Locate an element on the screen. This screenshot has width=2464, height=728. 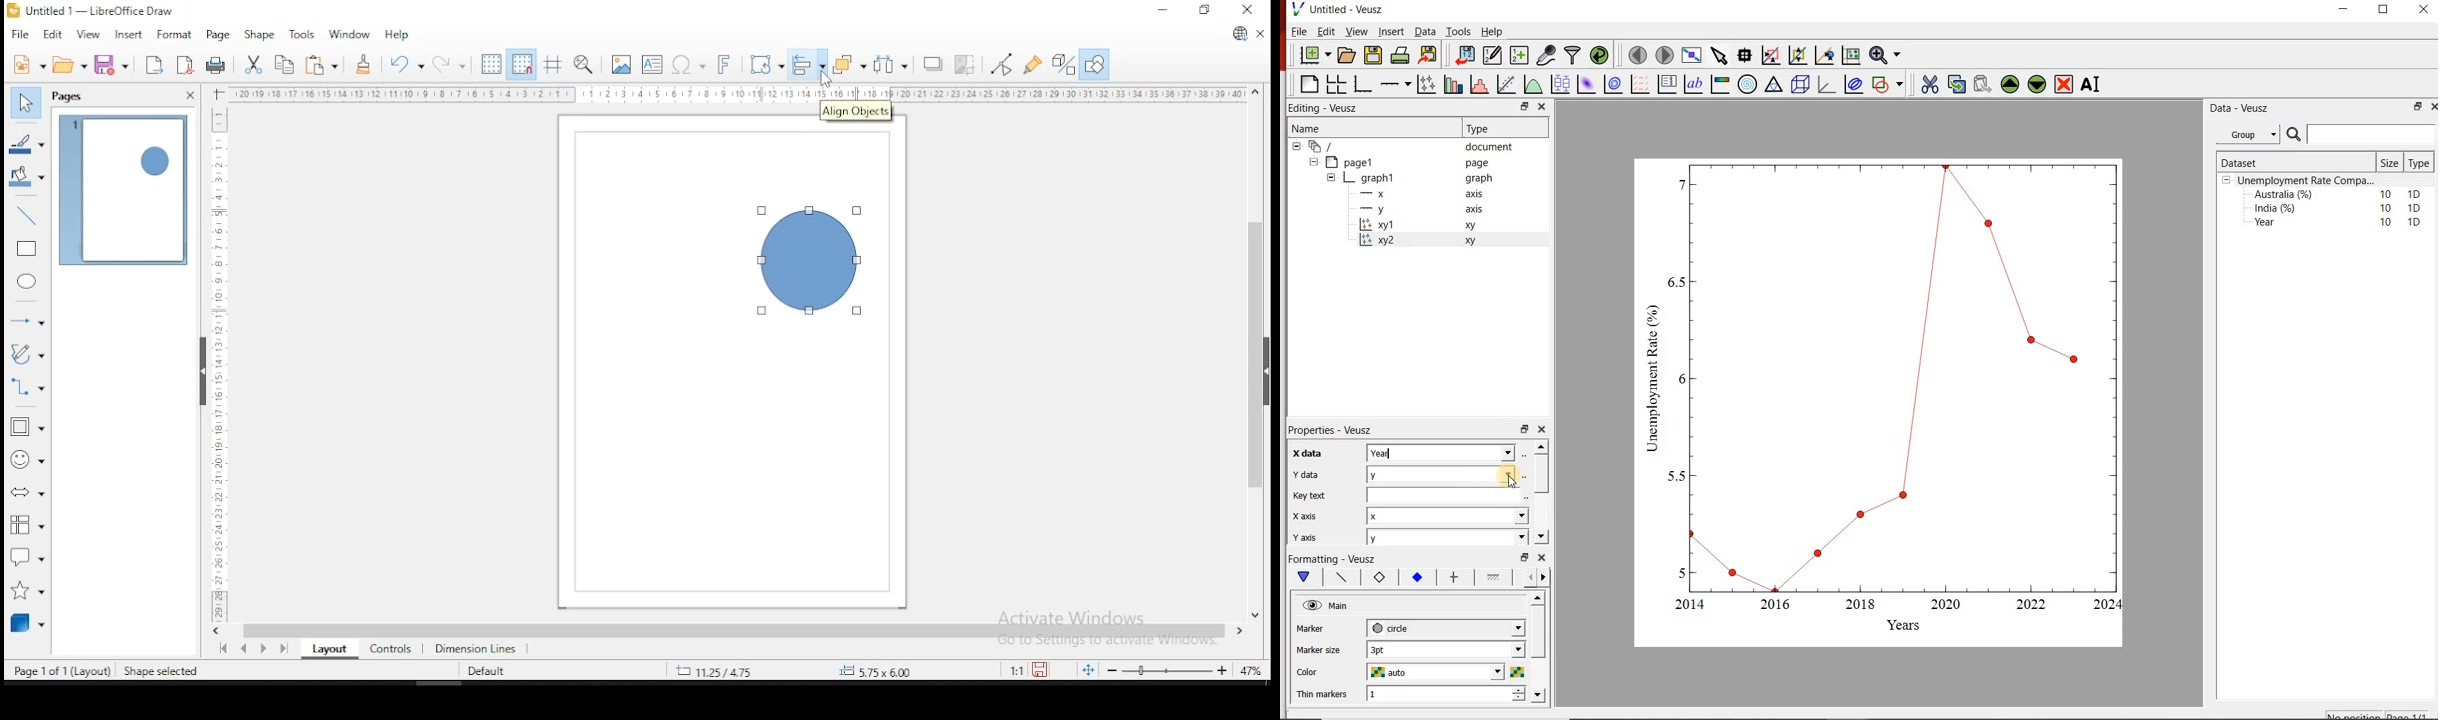
zoom level is located at coordinates (1251, 673).